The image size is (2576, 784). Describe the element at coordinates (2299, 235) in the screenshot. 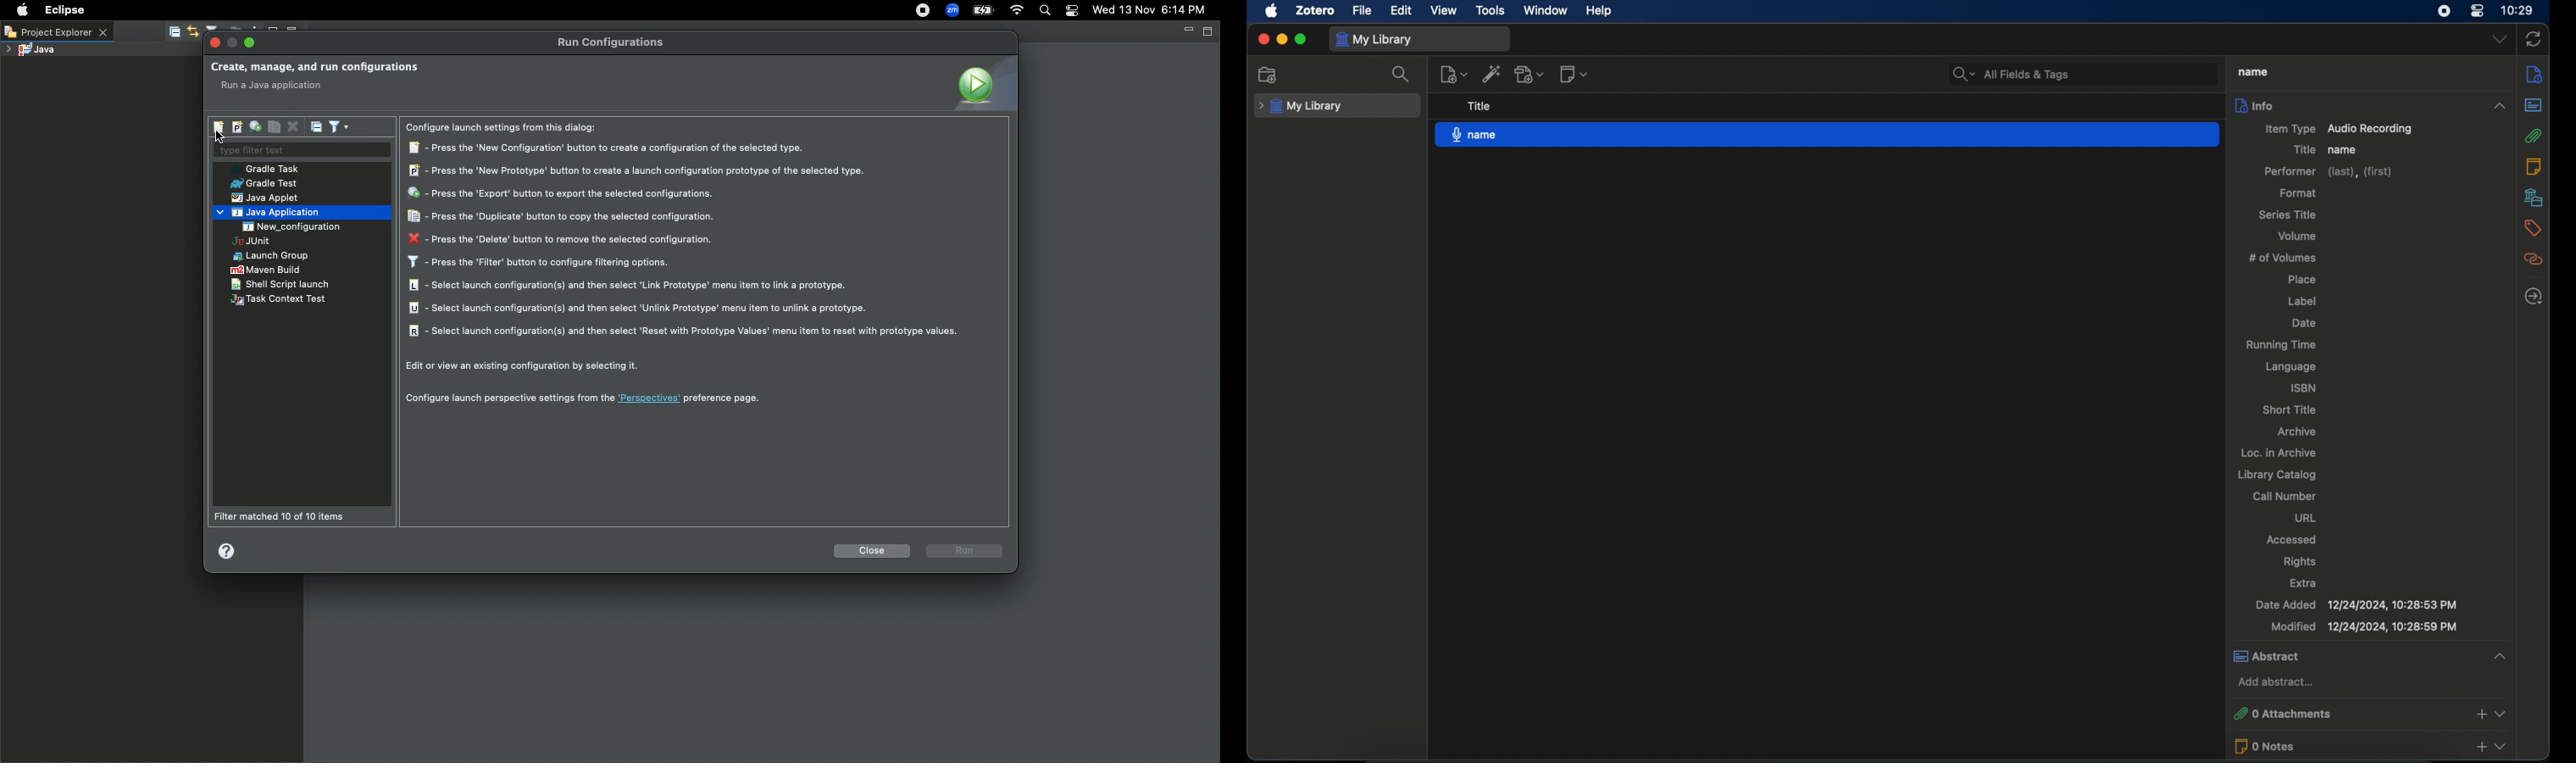

I see `volume` at that location.